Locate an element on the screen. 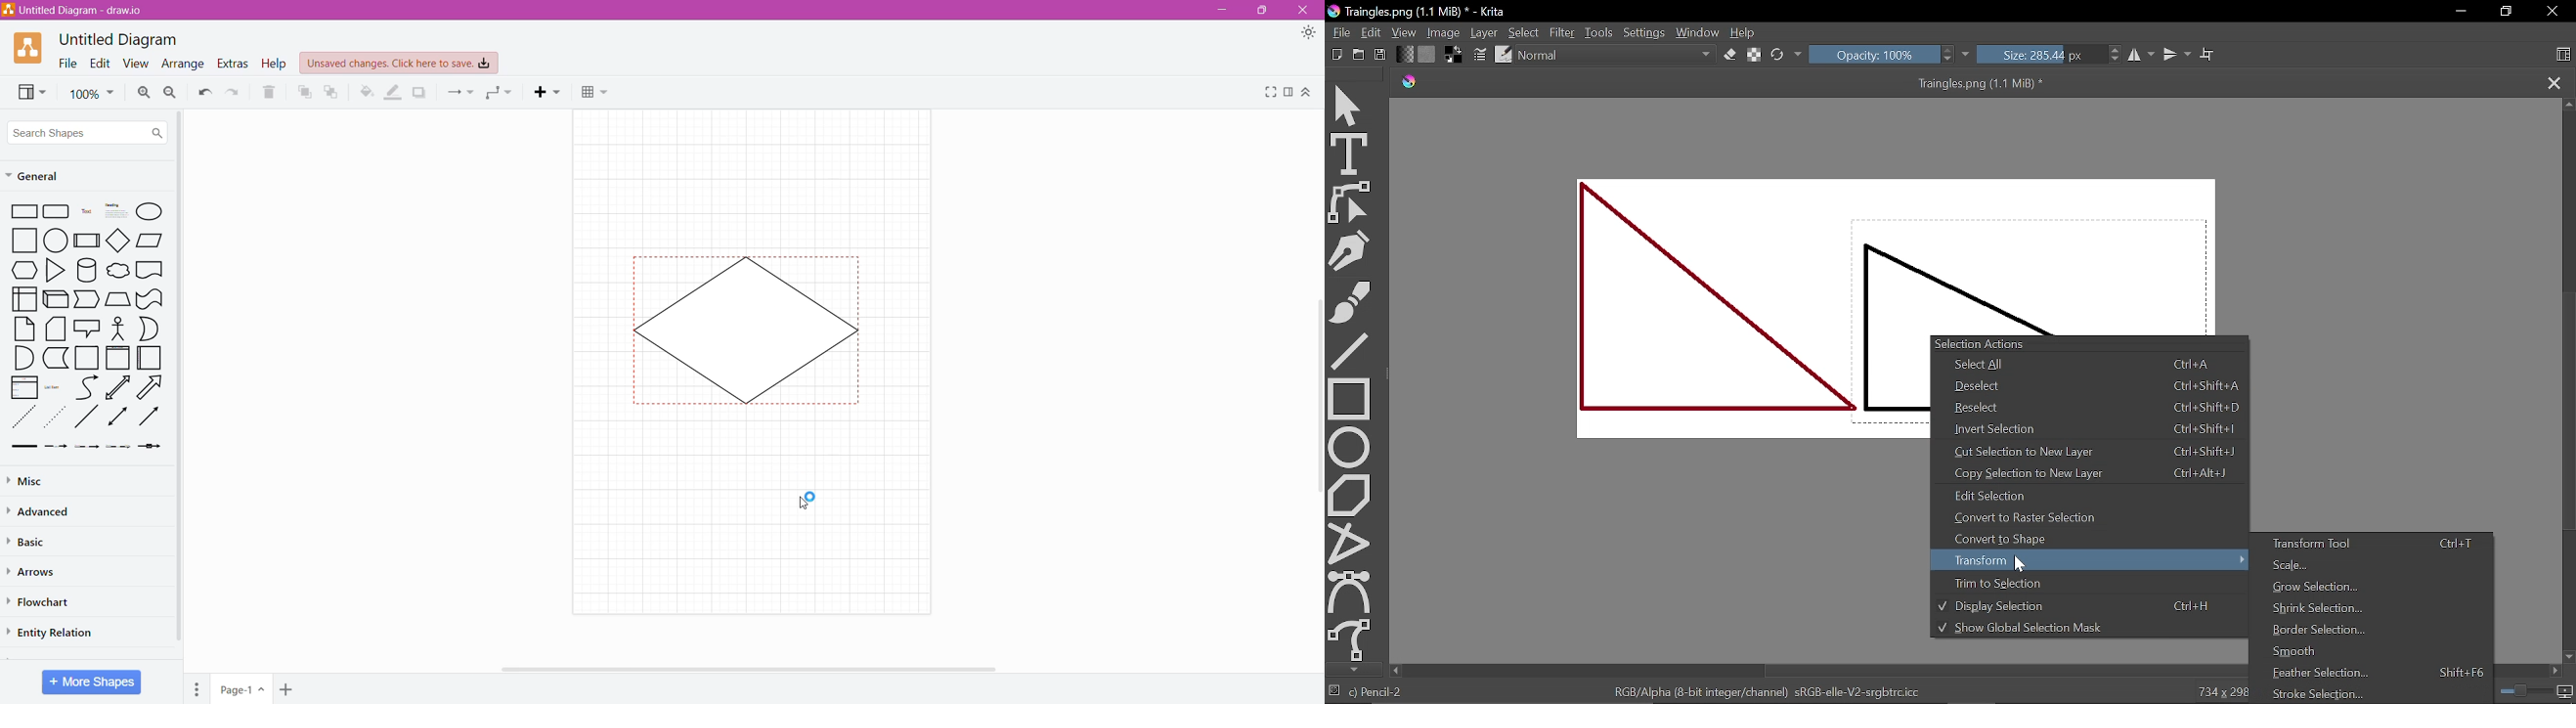 The height and width of the screenshot is (728, 2576). Stroke selection is located at coordinates (2374, 695).